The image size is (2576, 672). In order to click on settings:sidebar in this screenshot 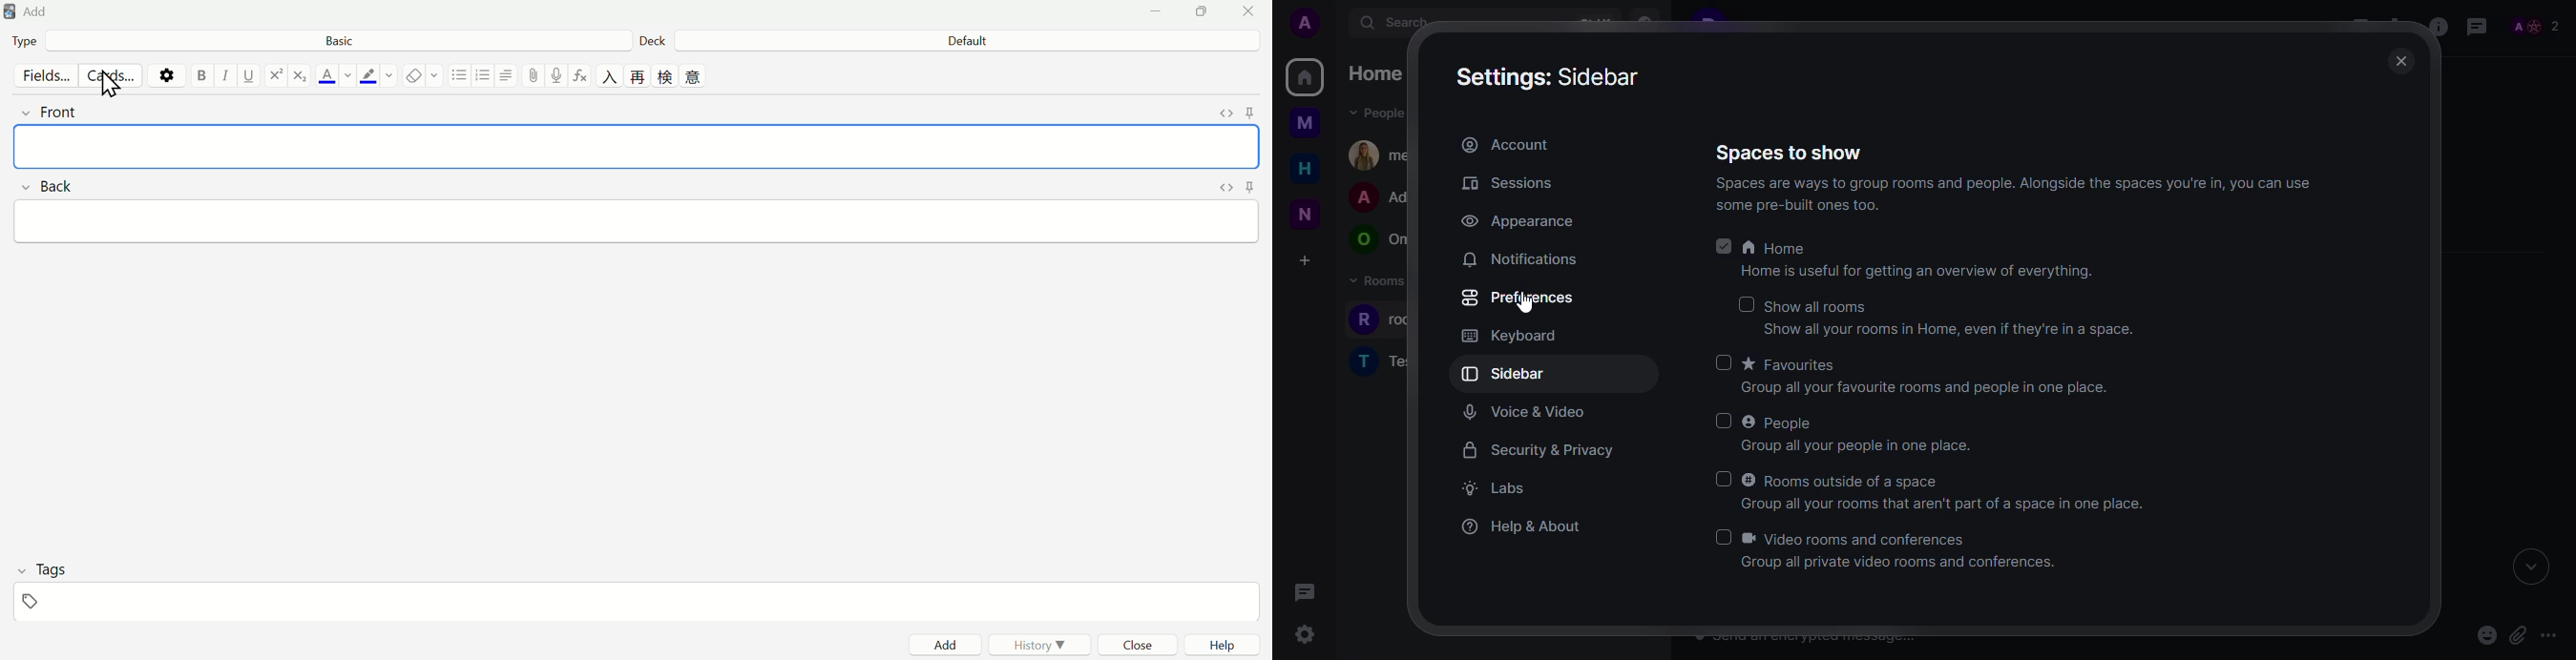, I will do `click(1555, 75)`.